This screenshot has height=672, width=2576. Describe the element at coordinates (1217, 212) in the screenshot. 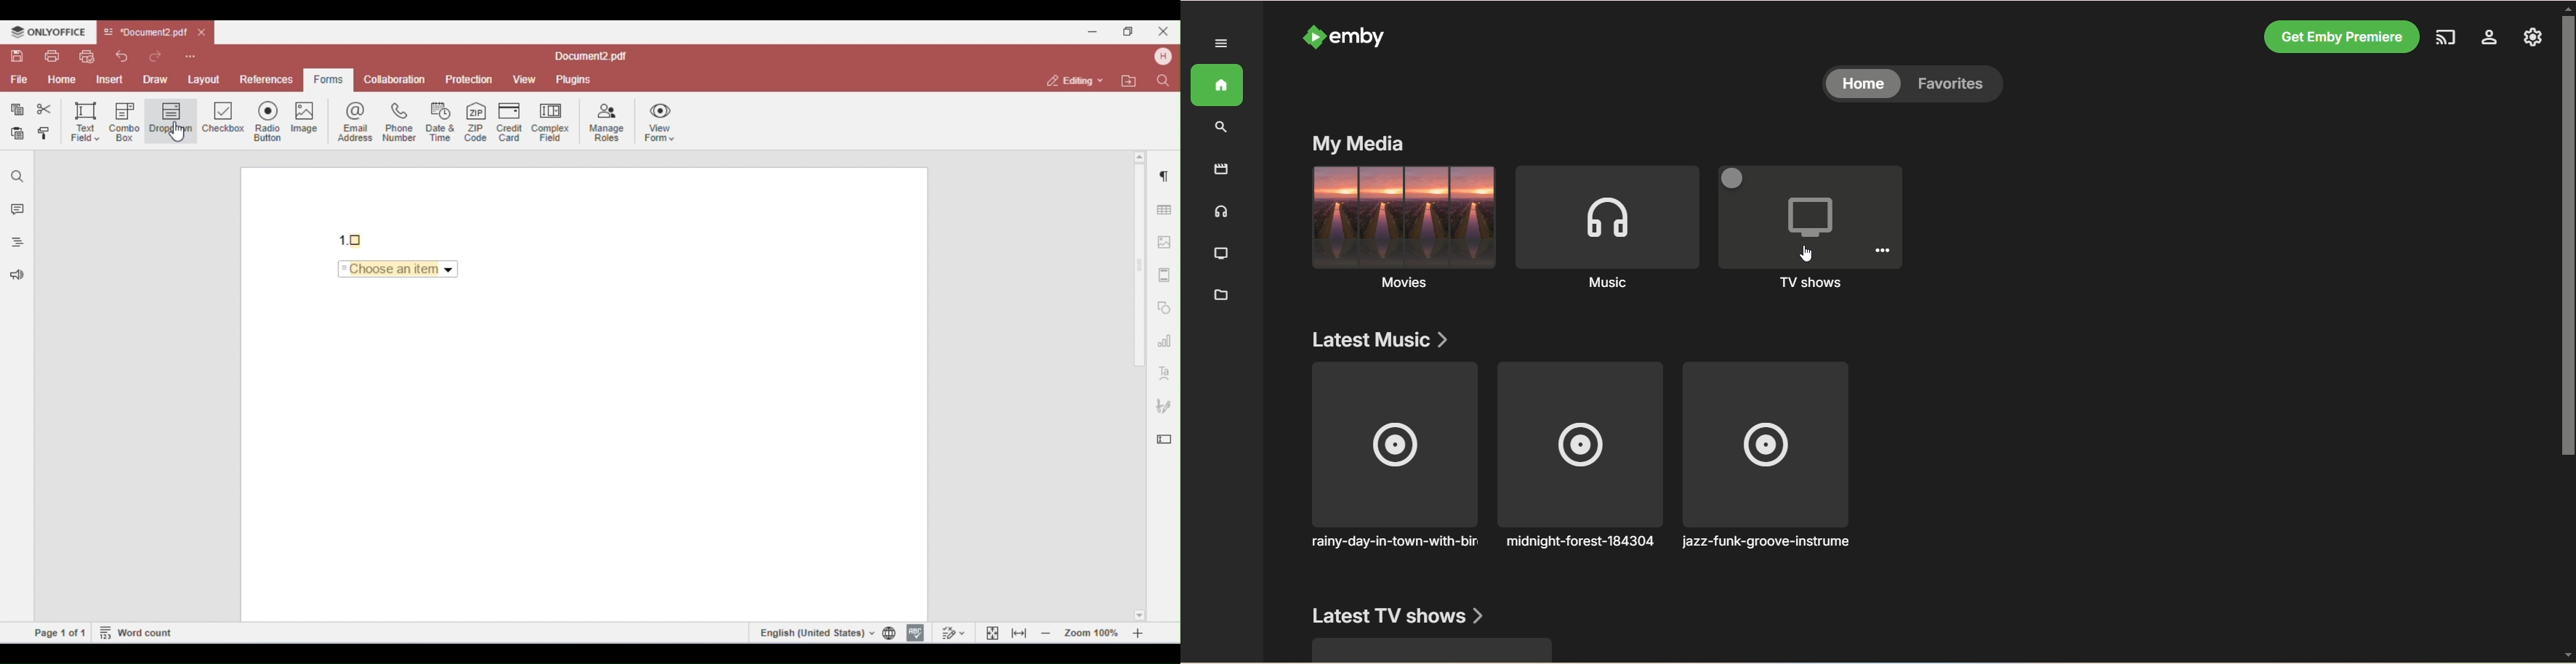

I see `music` at that location.